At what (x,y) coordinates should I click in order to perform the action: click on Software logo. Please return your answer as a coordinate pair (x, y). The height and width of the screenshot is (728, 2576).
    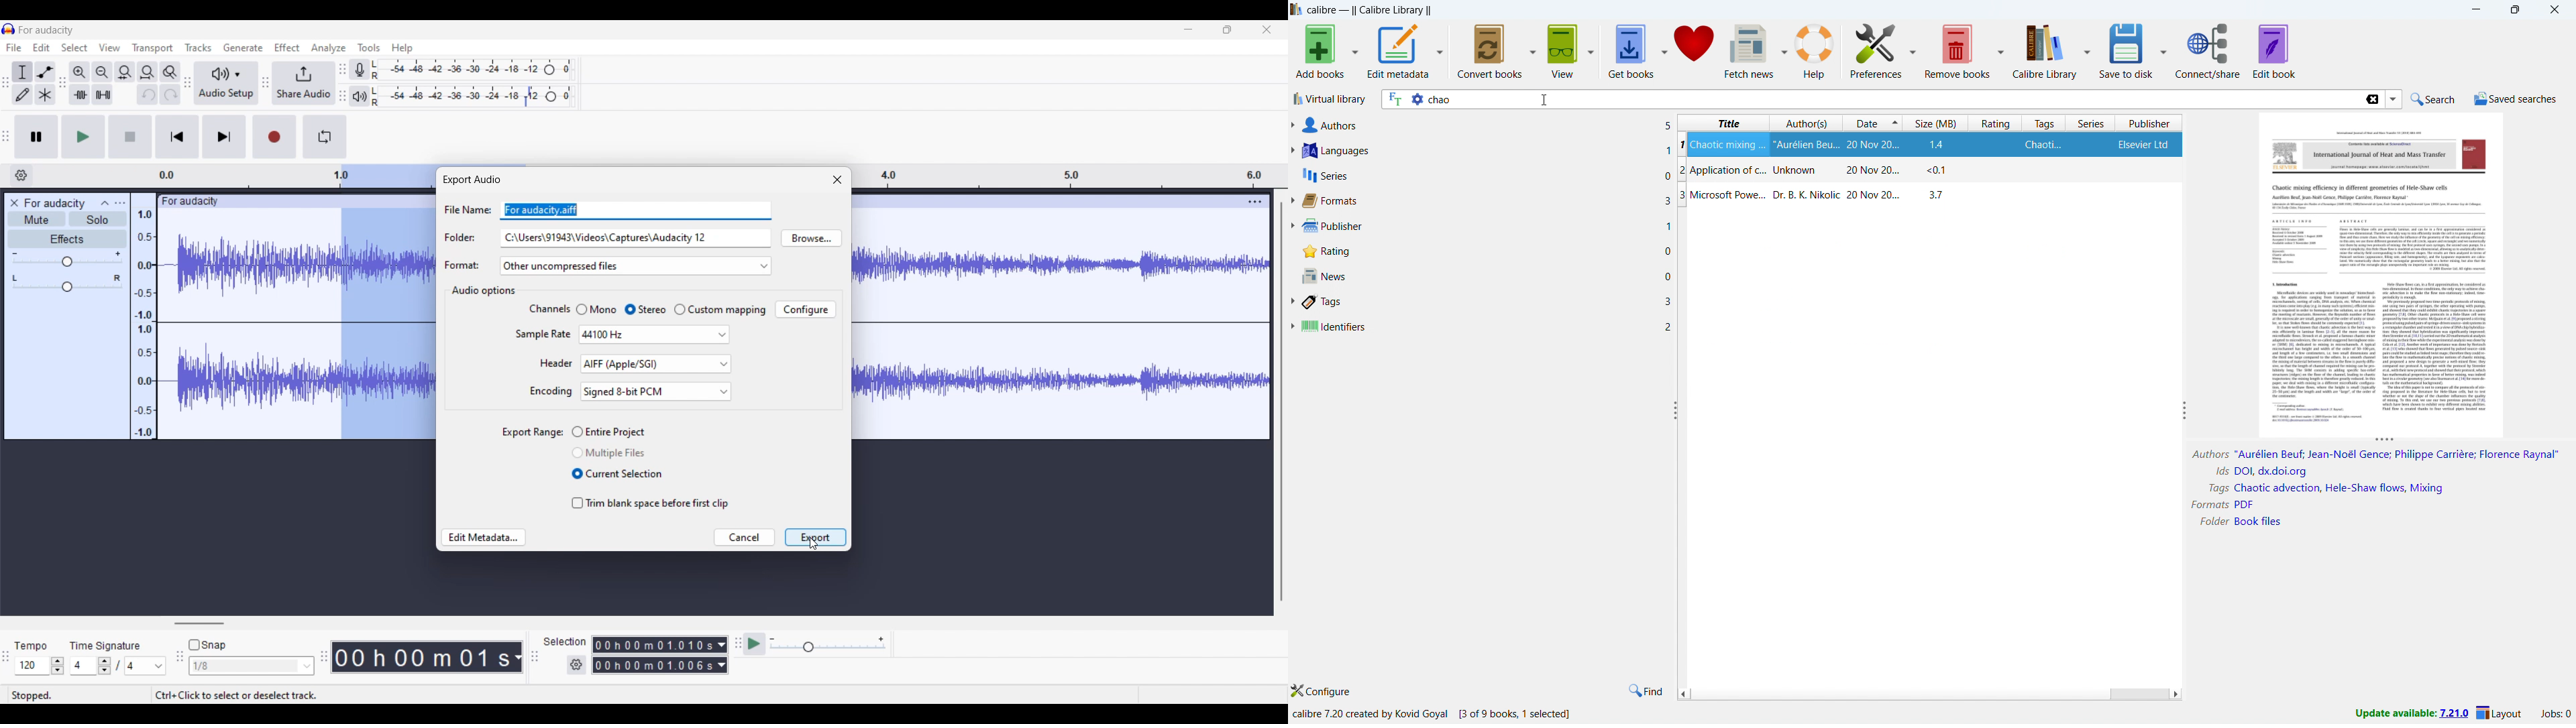
    Looking at the image, I should click on (9, 29).